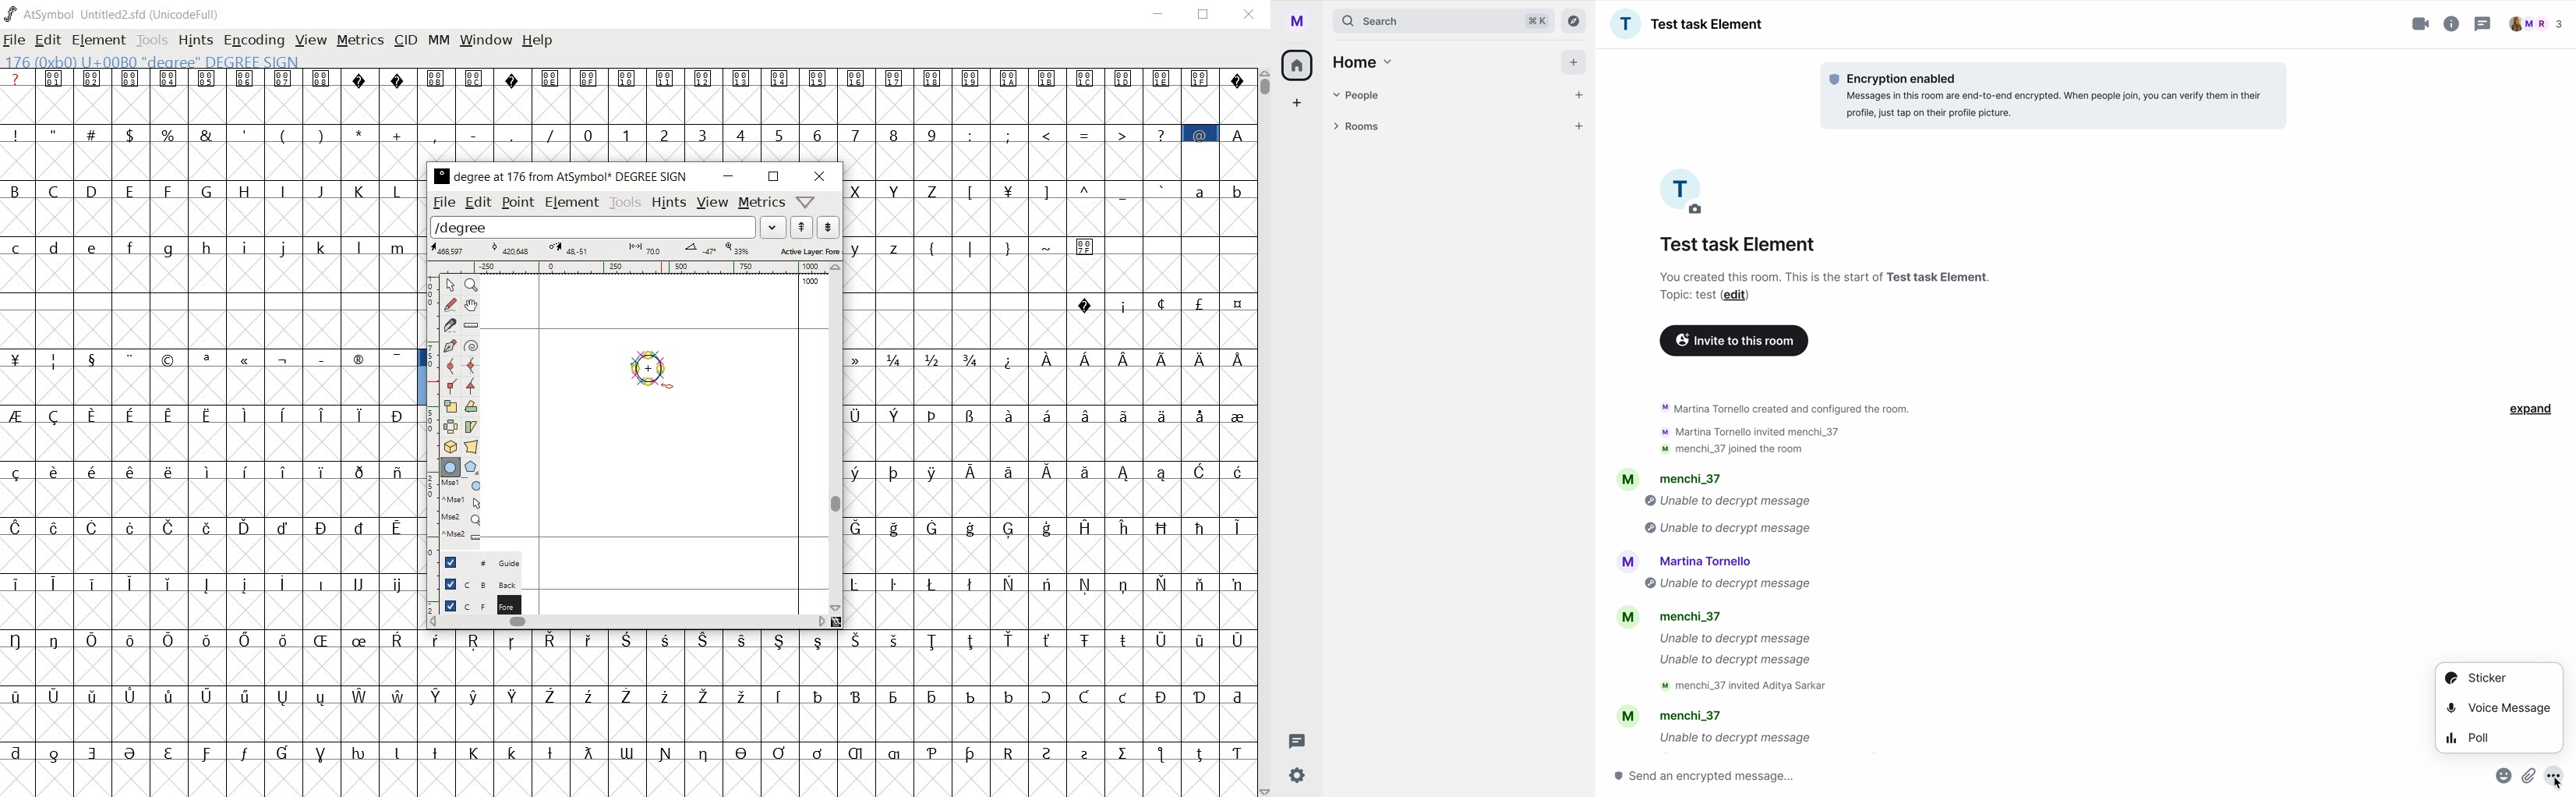  What do you see at coordinates (2533, 410) in the screenshot?
I see `expand` at bounding box center [2533, 410].